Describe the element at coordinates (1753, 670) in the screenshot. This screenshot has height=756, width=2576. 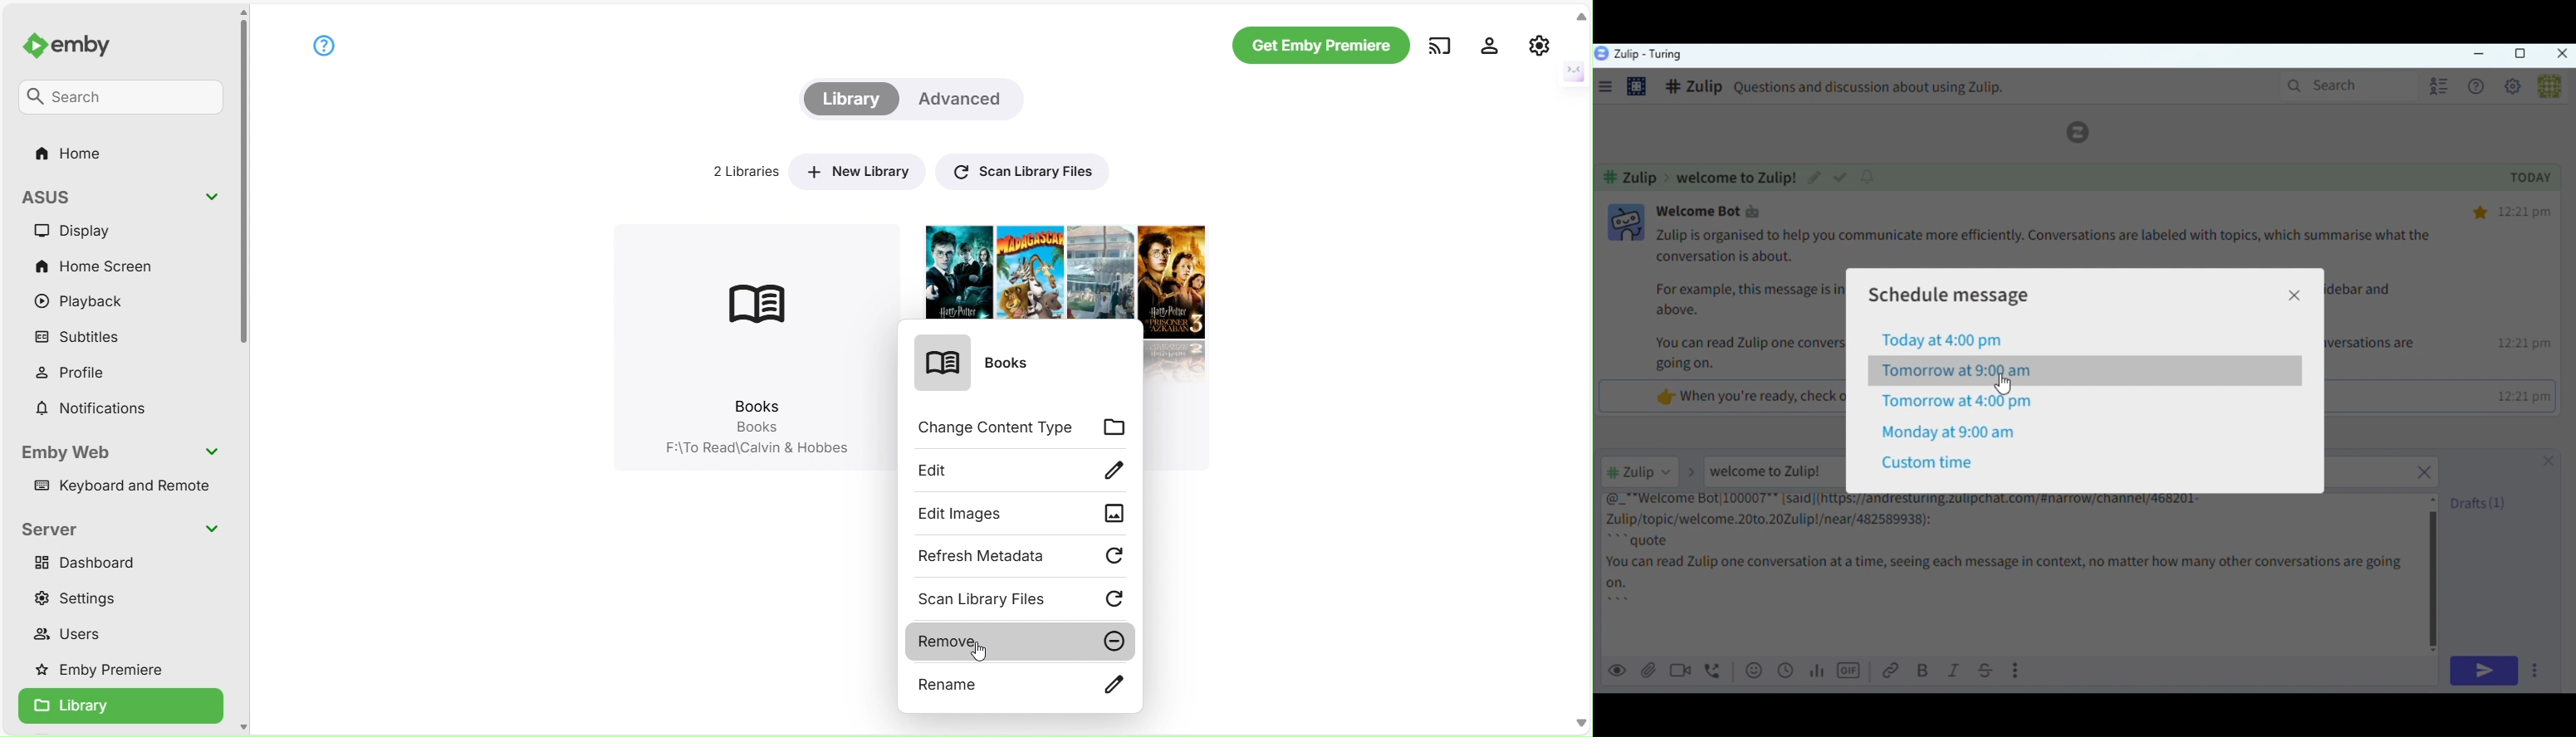
I see `Emoji` at that location.